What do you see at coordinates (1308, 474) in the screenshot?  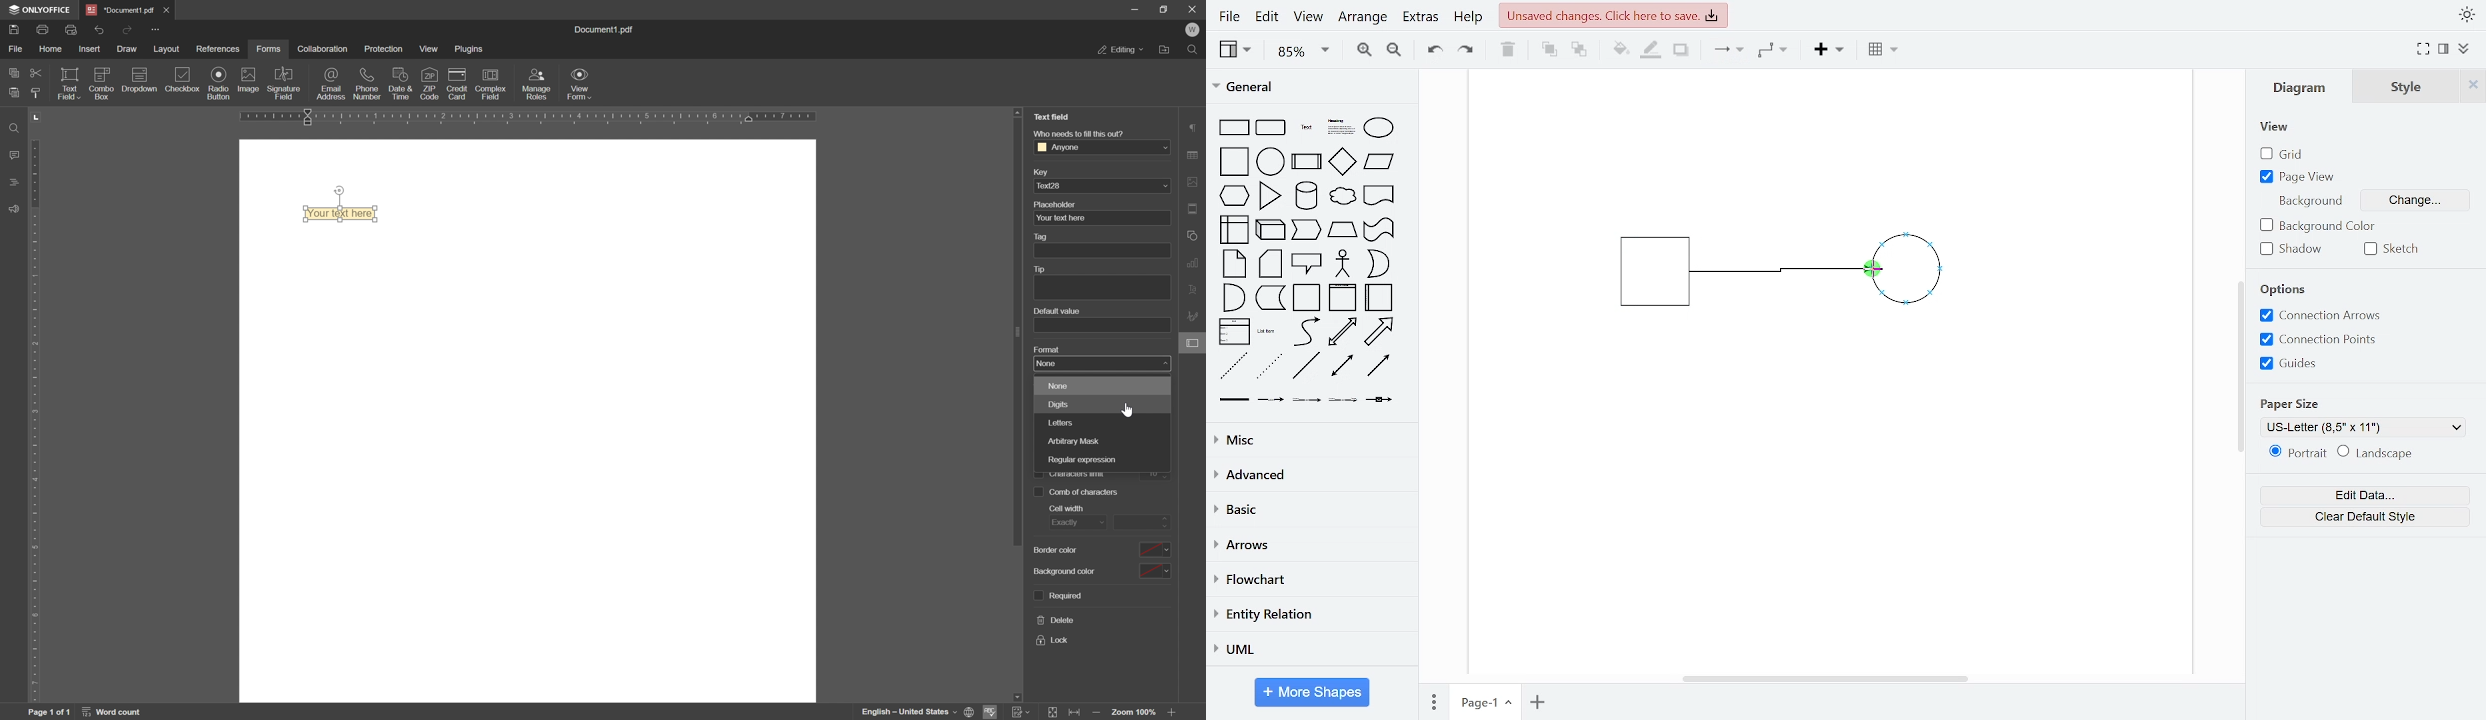 I see `advanced` at bounding box center [1308, 474].